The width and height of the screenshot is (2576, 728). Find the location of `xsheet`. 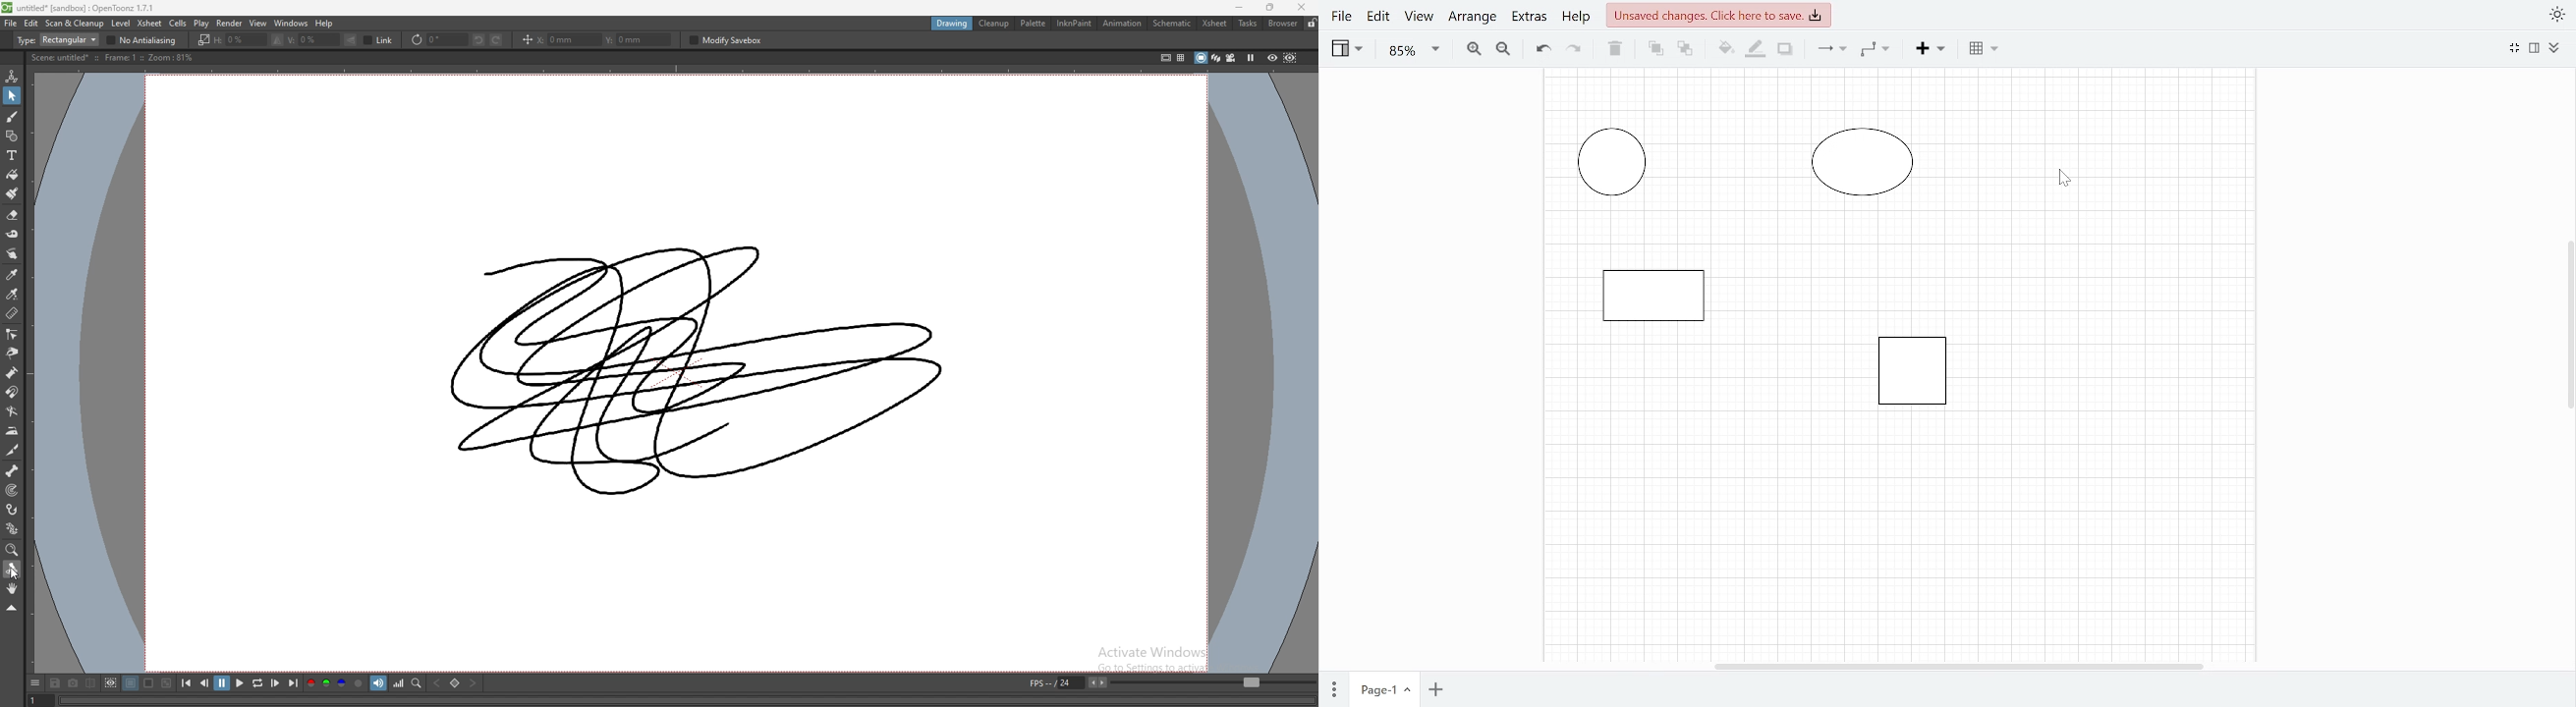

xsheet is located at coordinates (150, 23).